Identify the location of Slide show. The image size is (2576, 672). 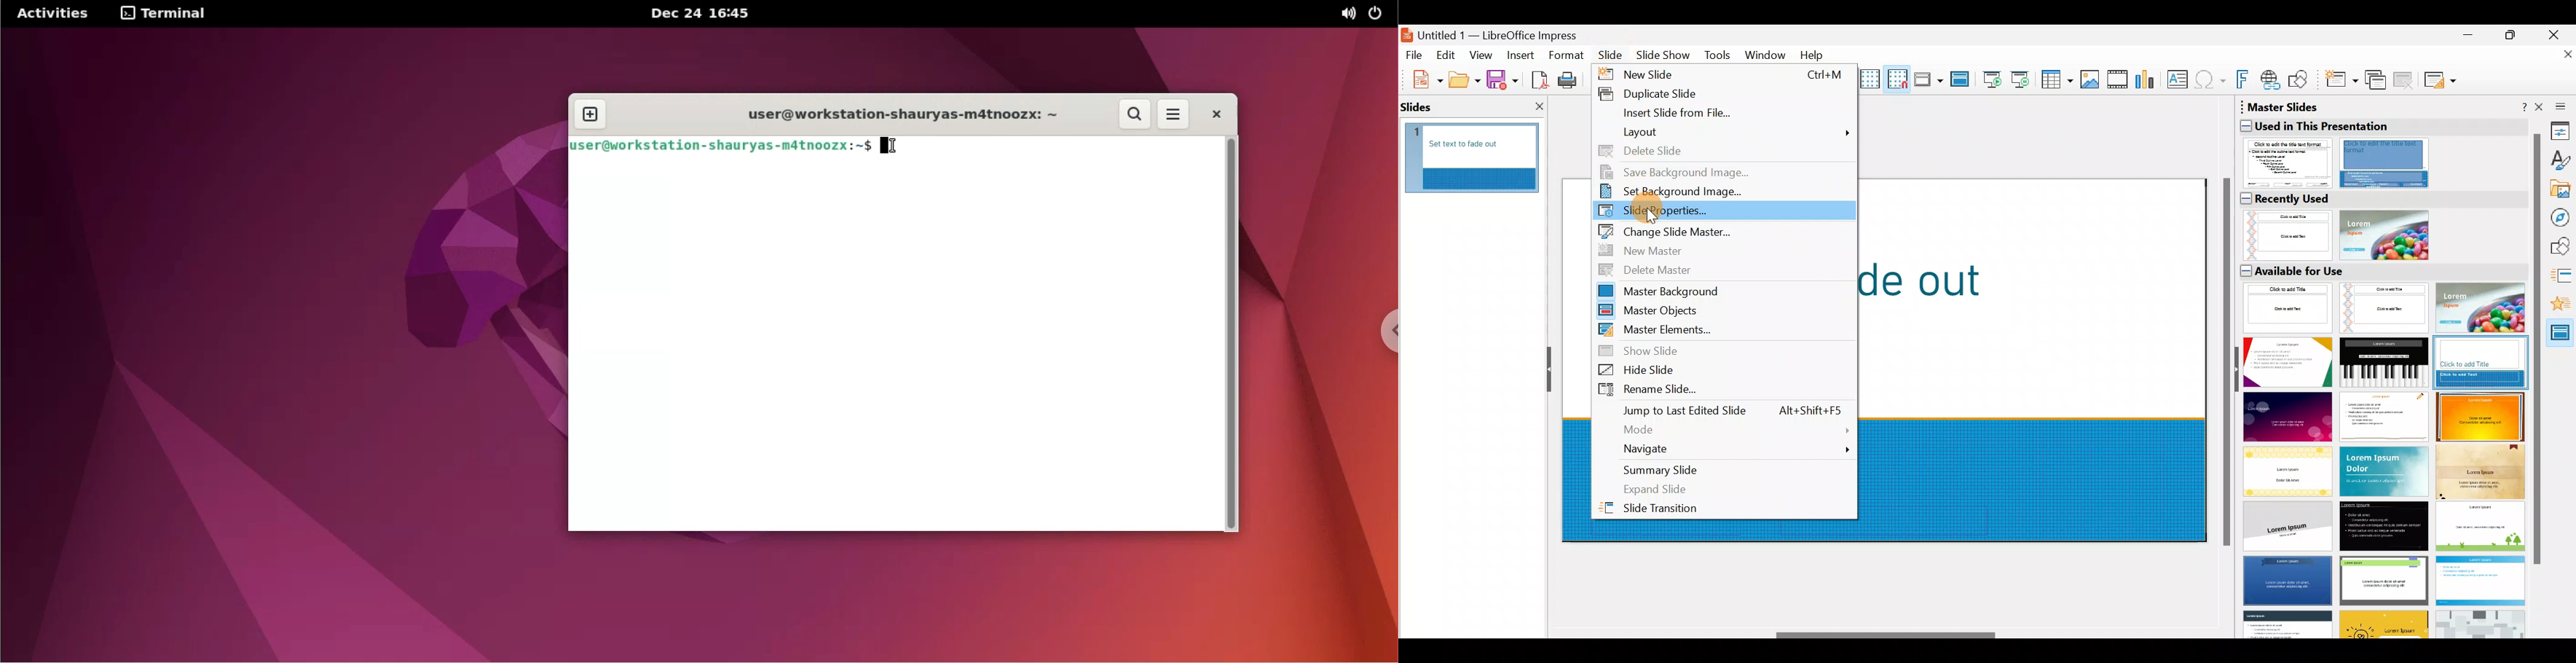
(1666, 58).